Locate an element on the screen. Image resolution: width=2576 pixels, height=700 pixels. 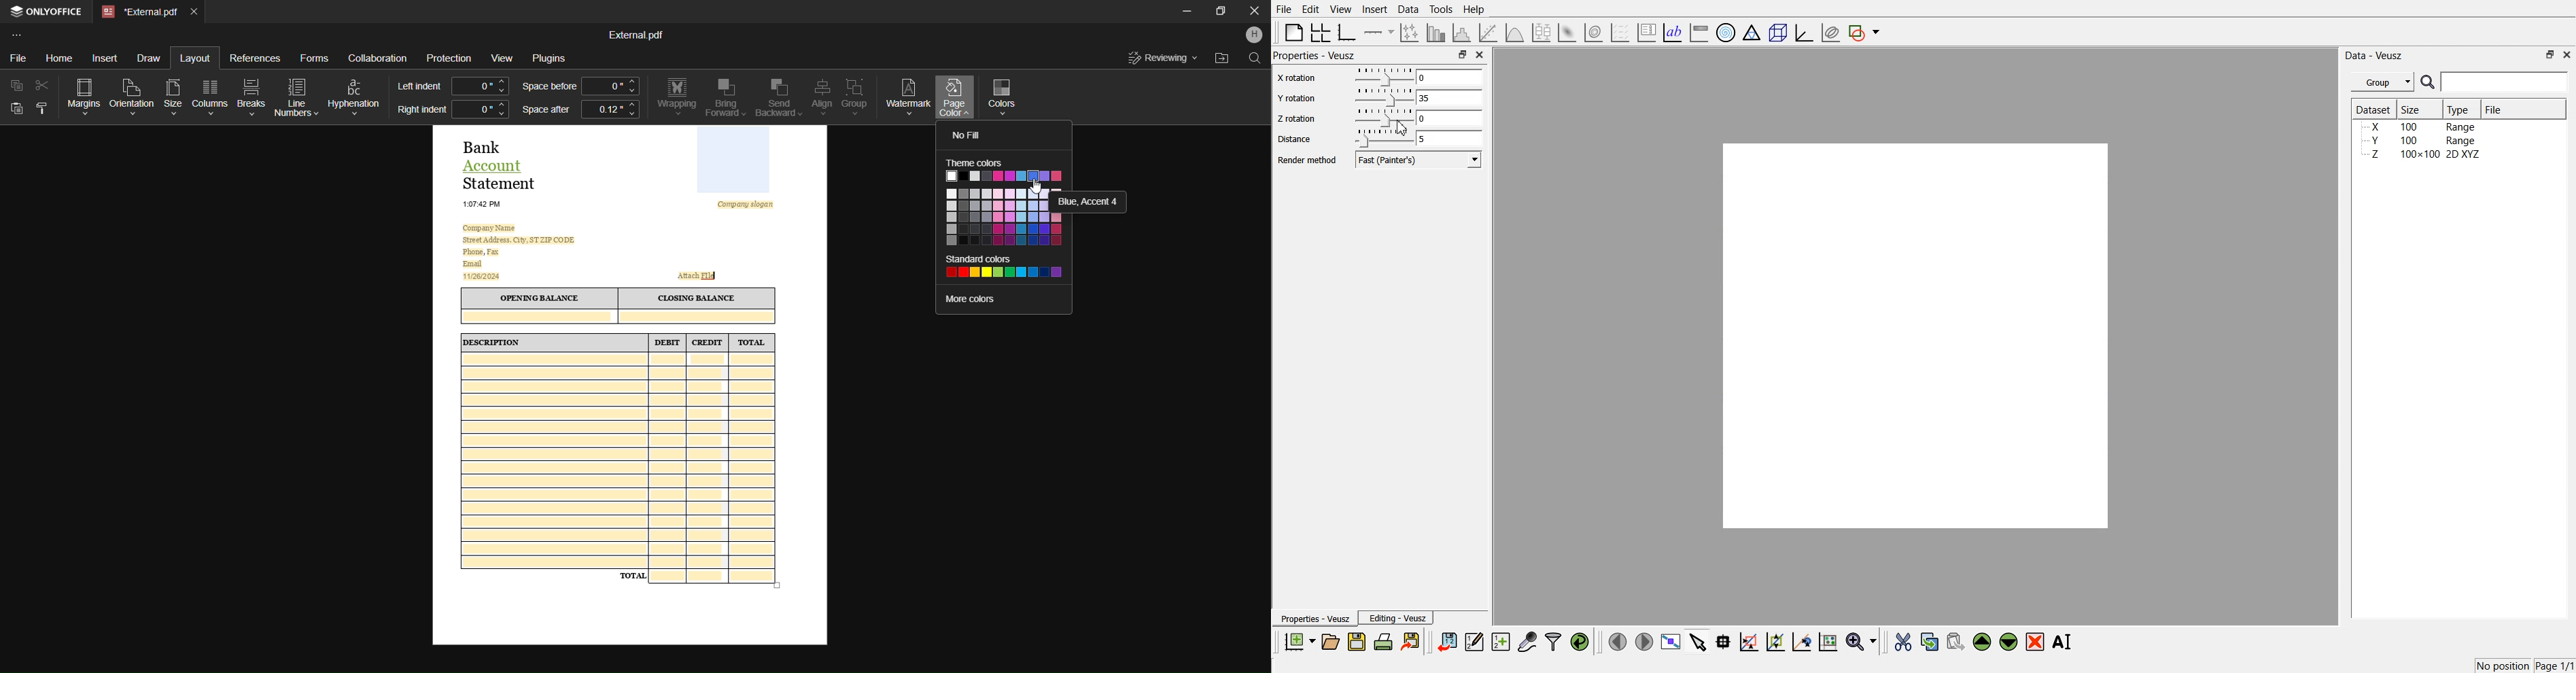
External.pdf(Current File Tab) is located at coordinates (140, 13).